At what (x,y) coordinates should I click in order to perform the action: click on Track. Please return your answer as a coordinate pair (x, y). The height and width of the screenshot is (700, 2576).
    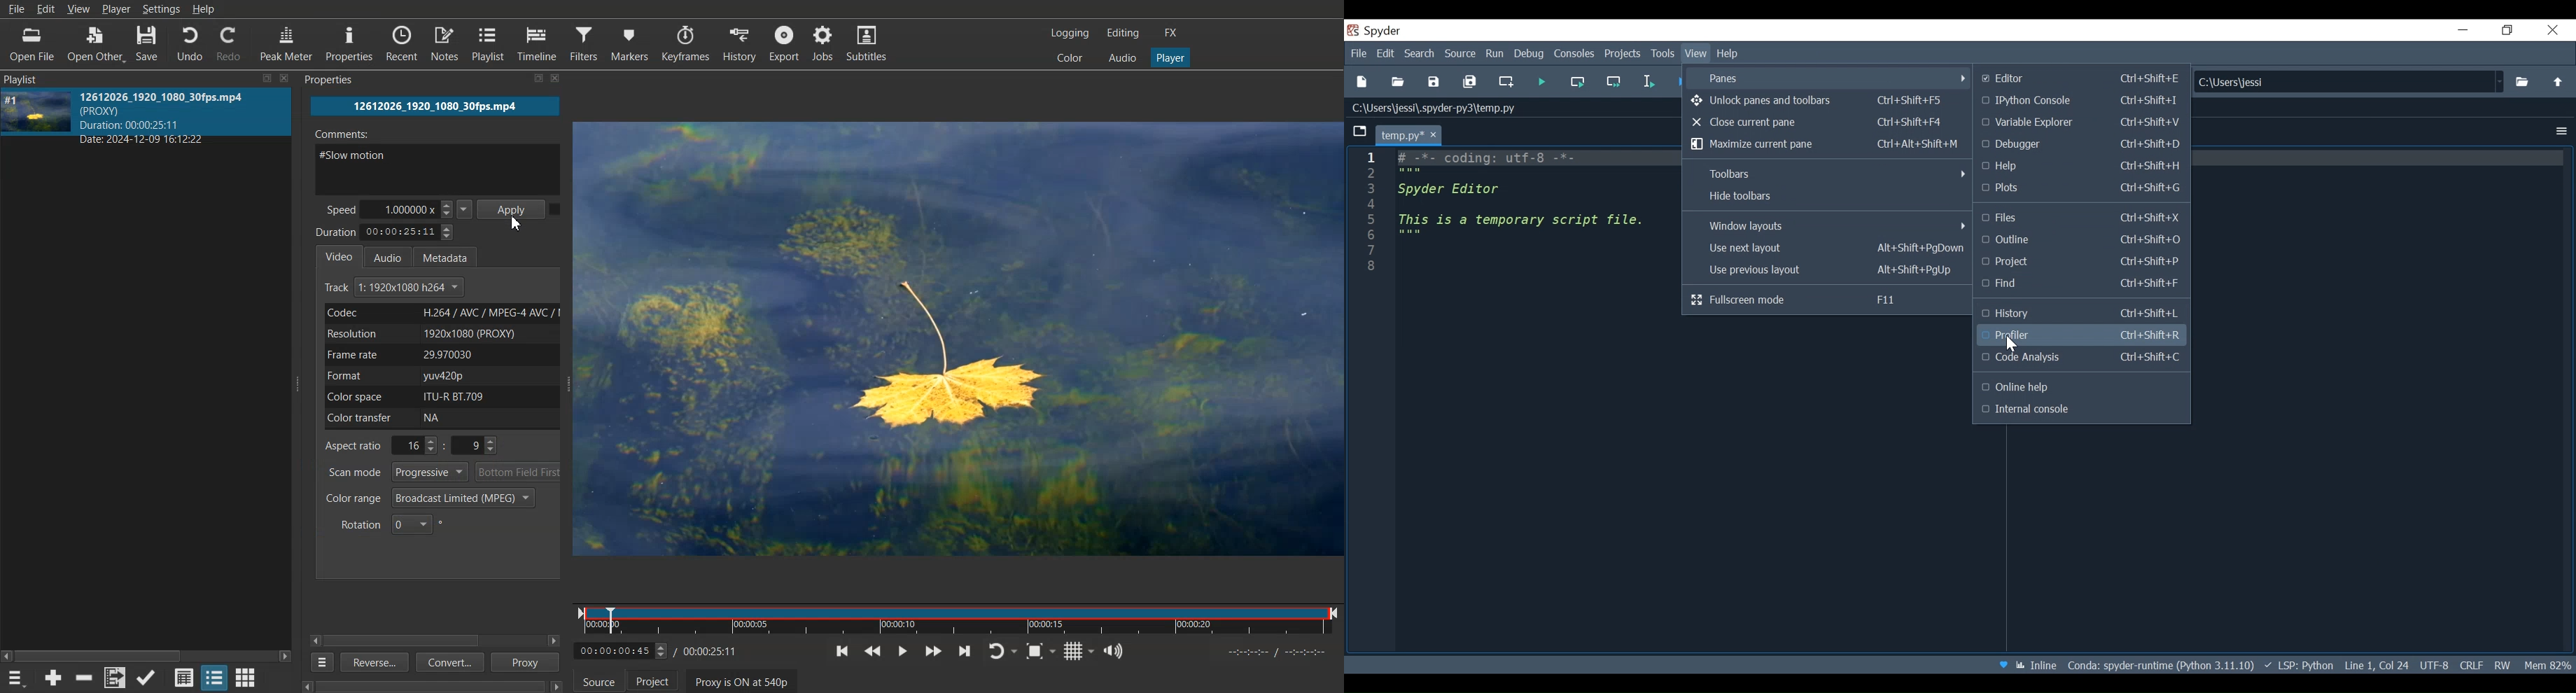
    Looking at the image, I should click on (396, 288).